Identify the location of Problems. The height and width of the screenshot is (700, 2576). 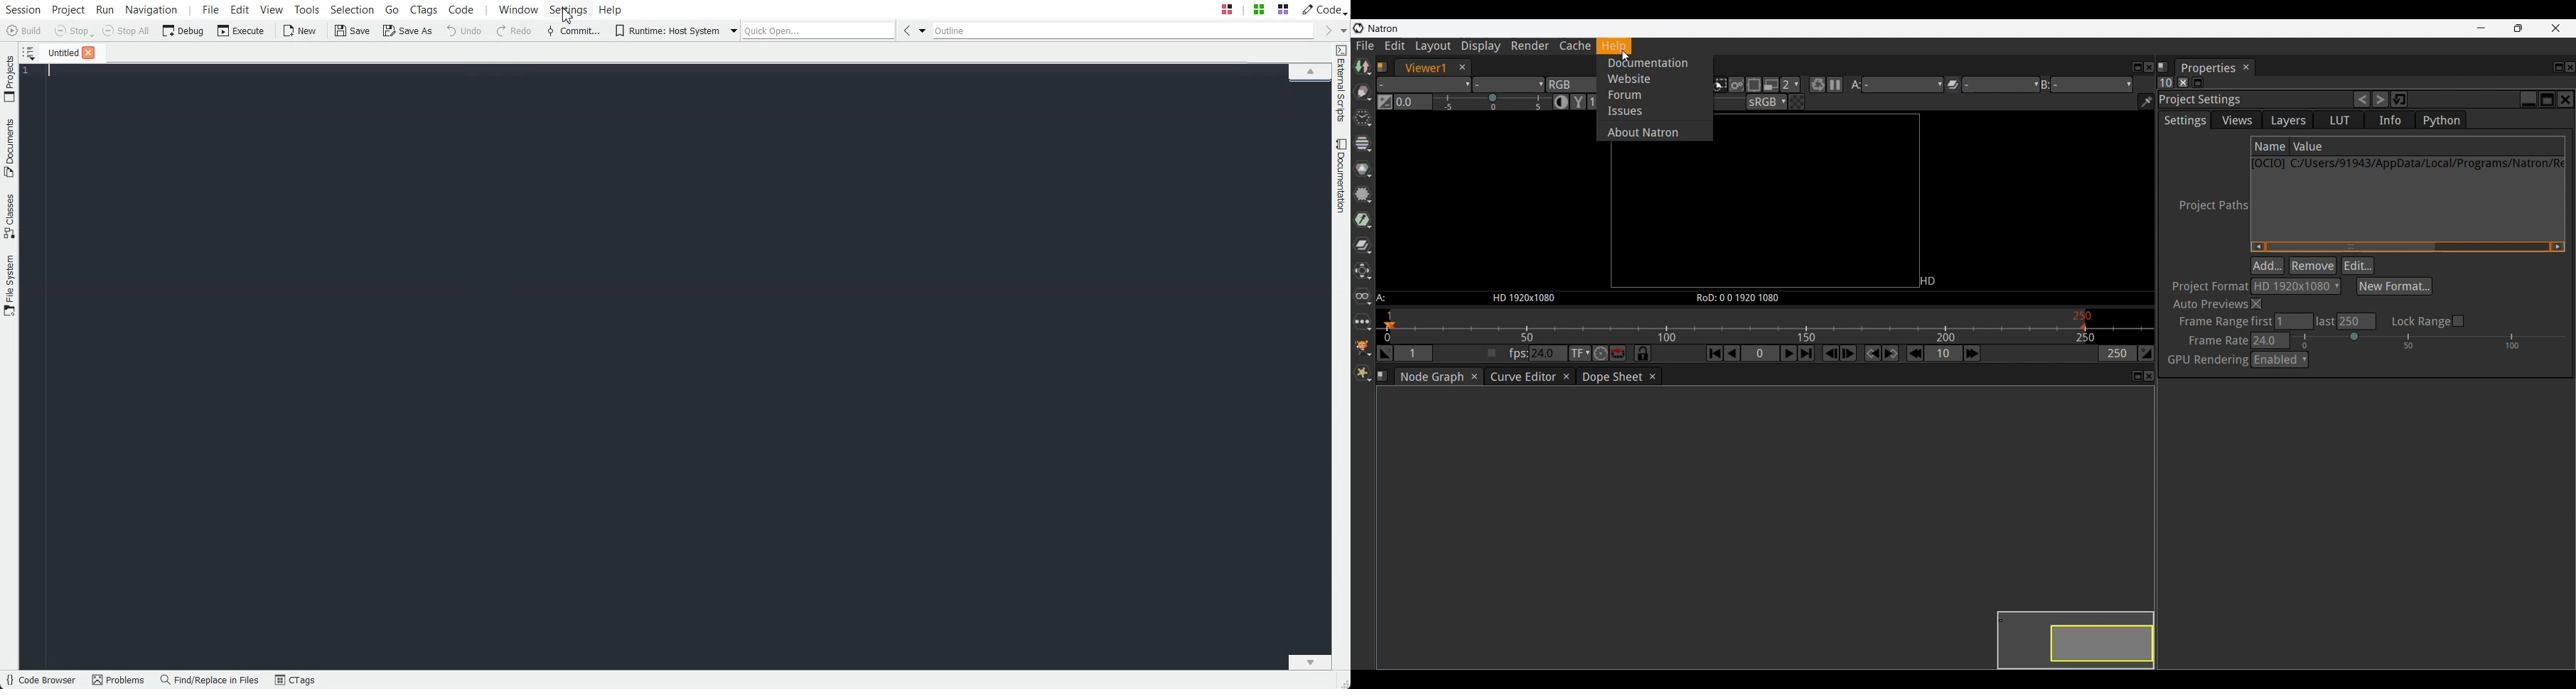
(118, 680).